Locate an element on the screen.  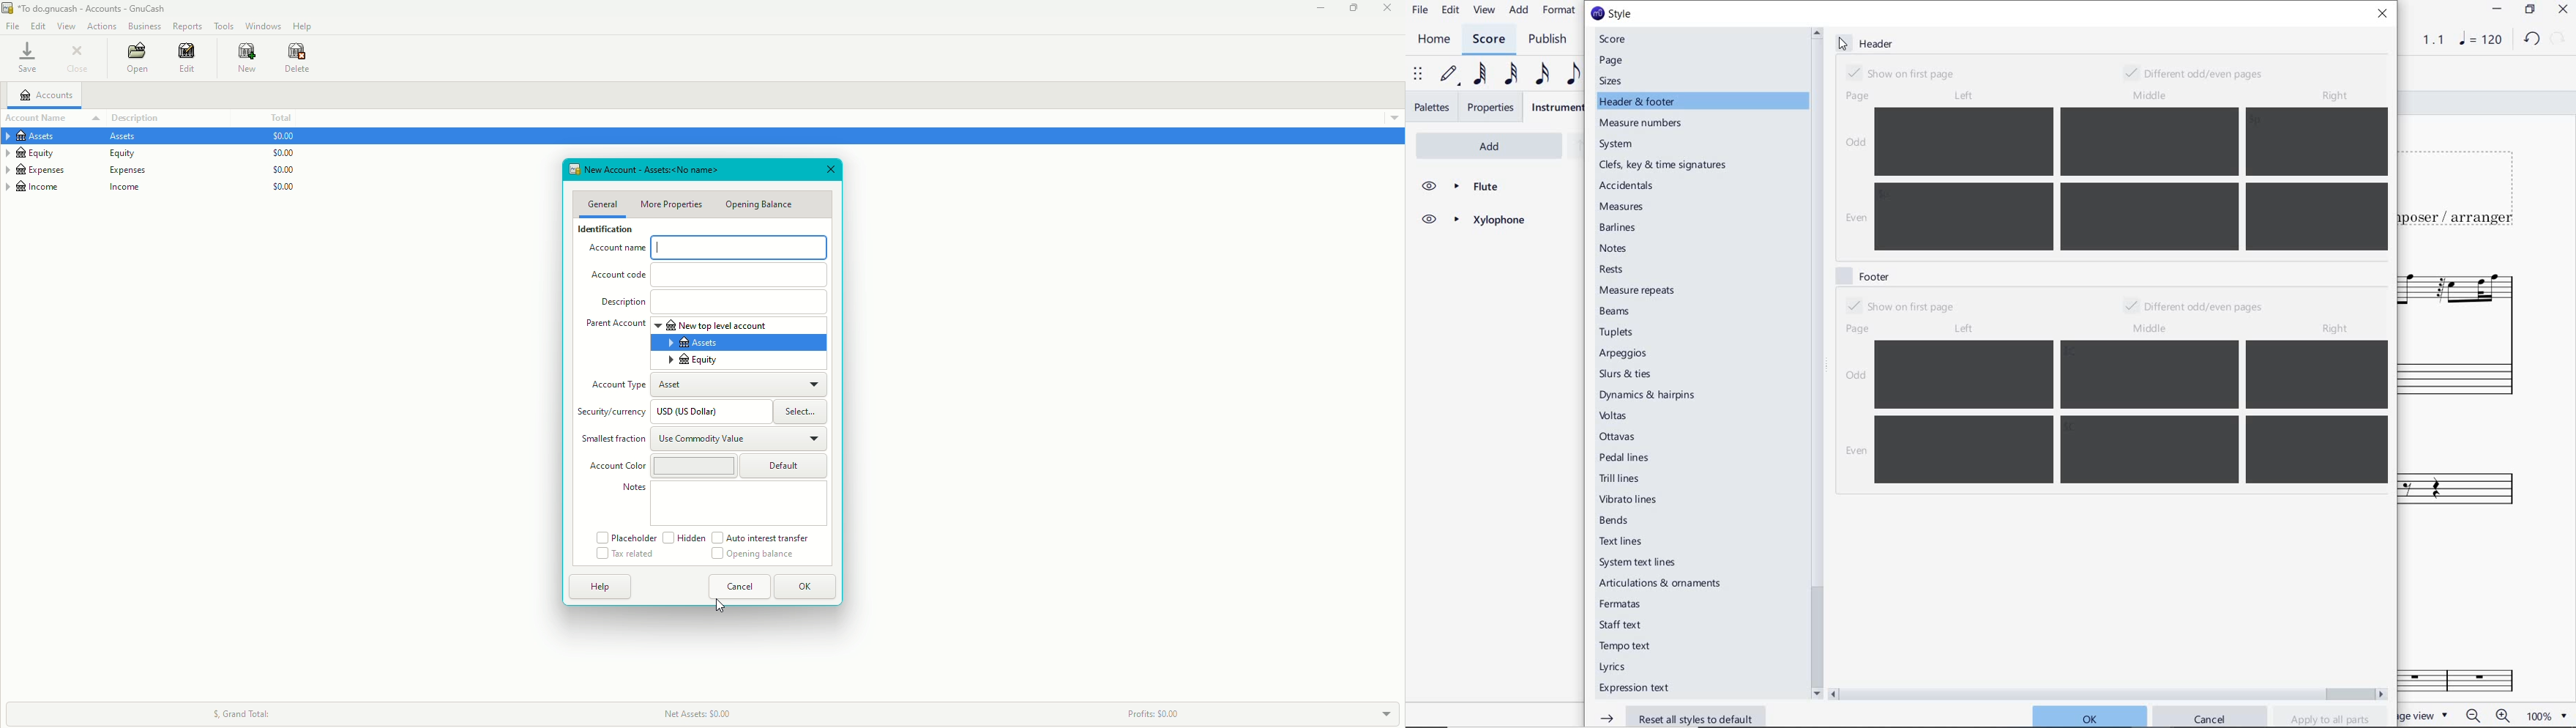
scrollbar is located at coordinates (2109, 692).